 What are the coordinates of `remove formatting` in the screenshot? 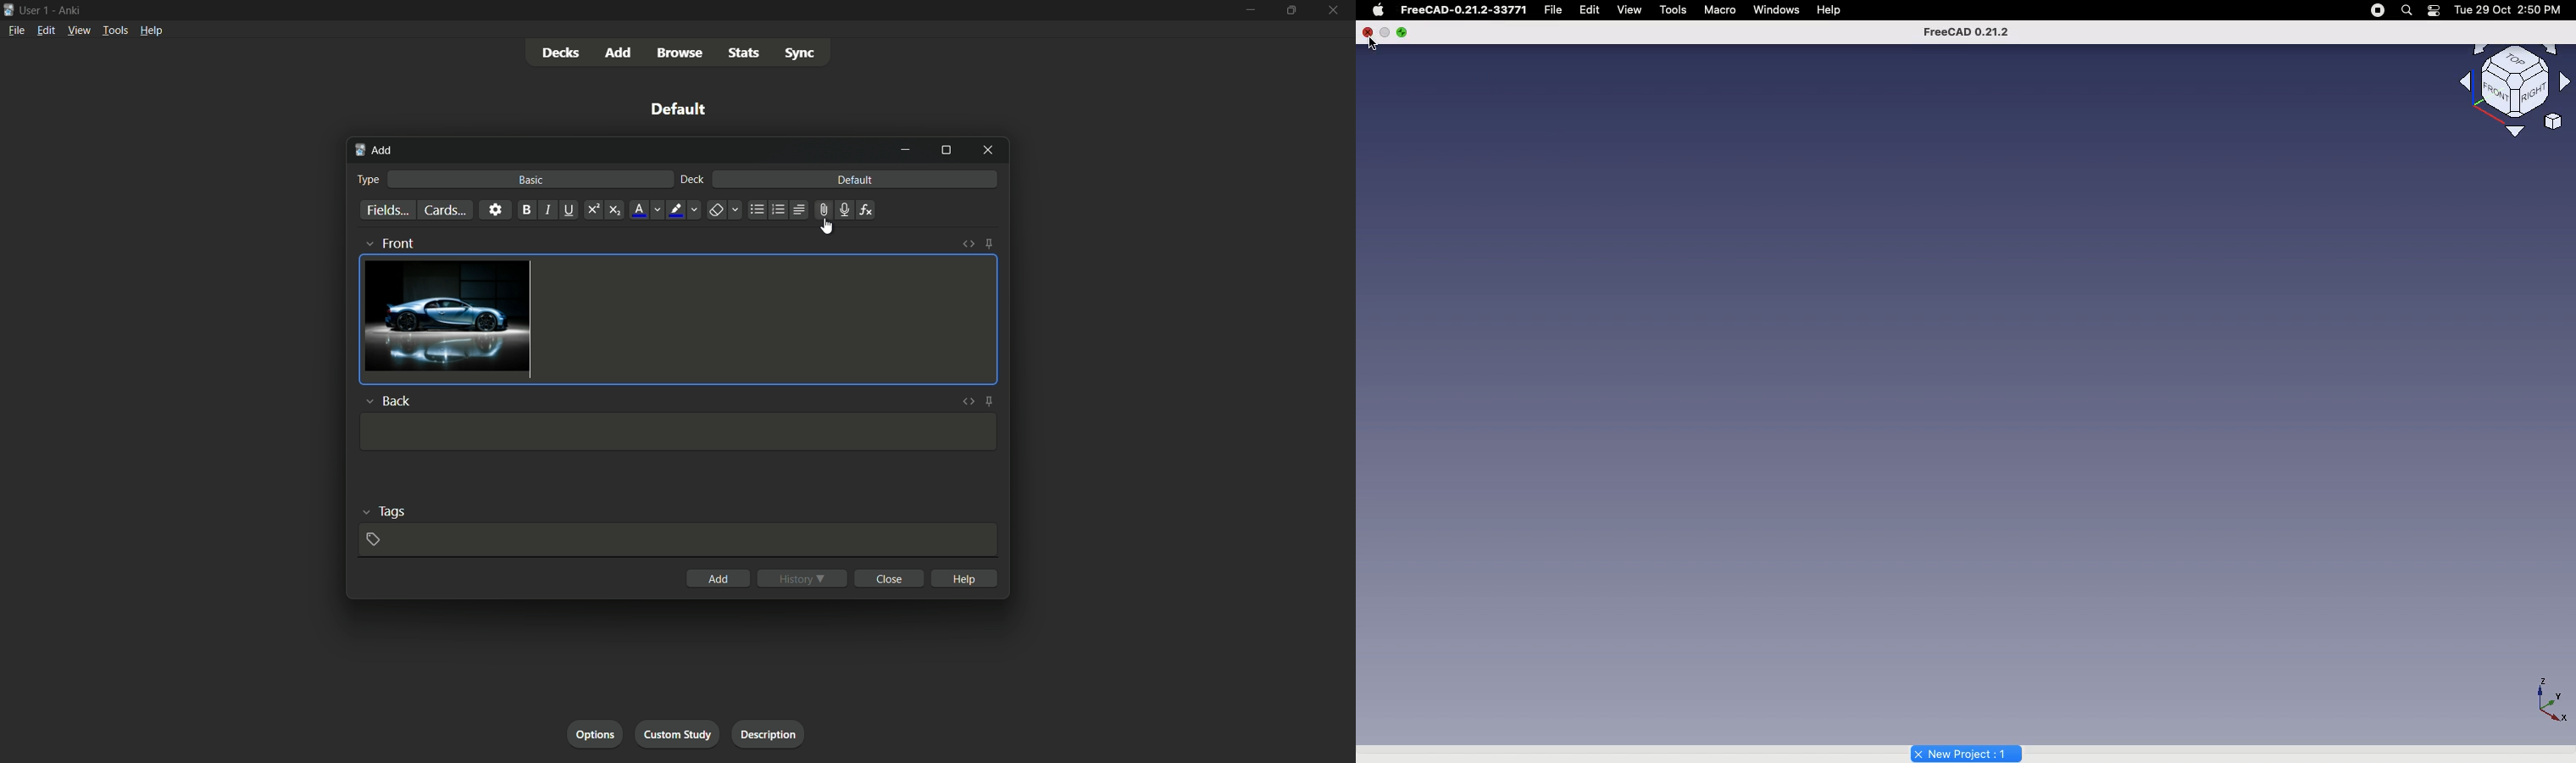 It's located at (725, 211).